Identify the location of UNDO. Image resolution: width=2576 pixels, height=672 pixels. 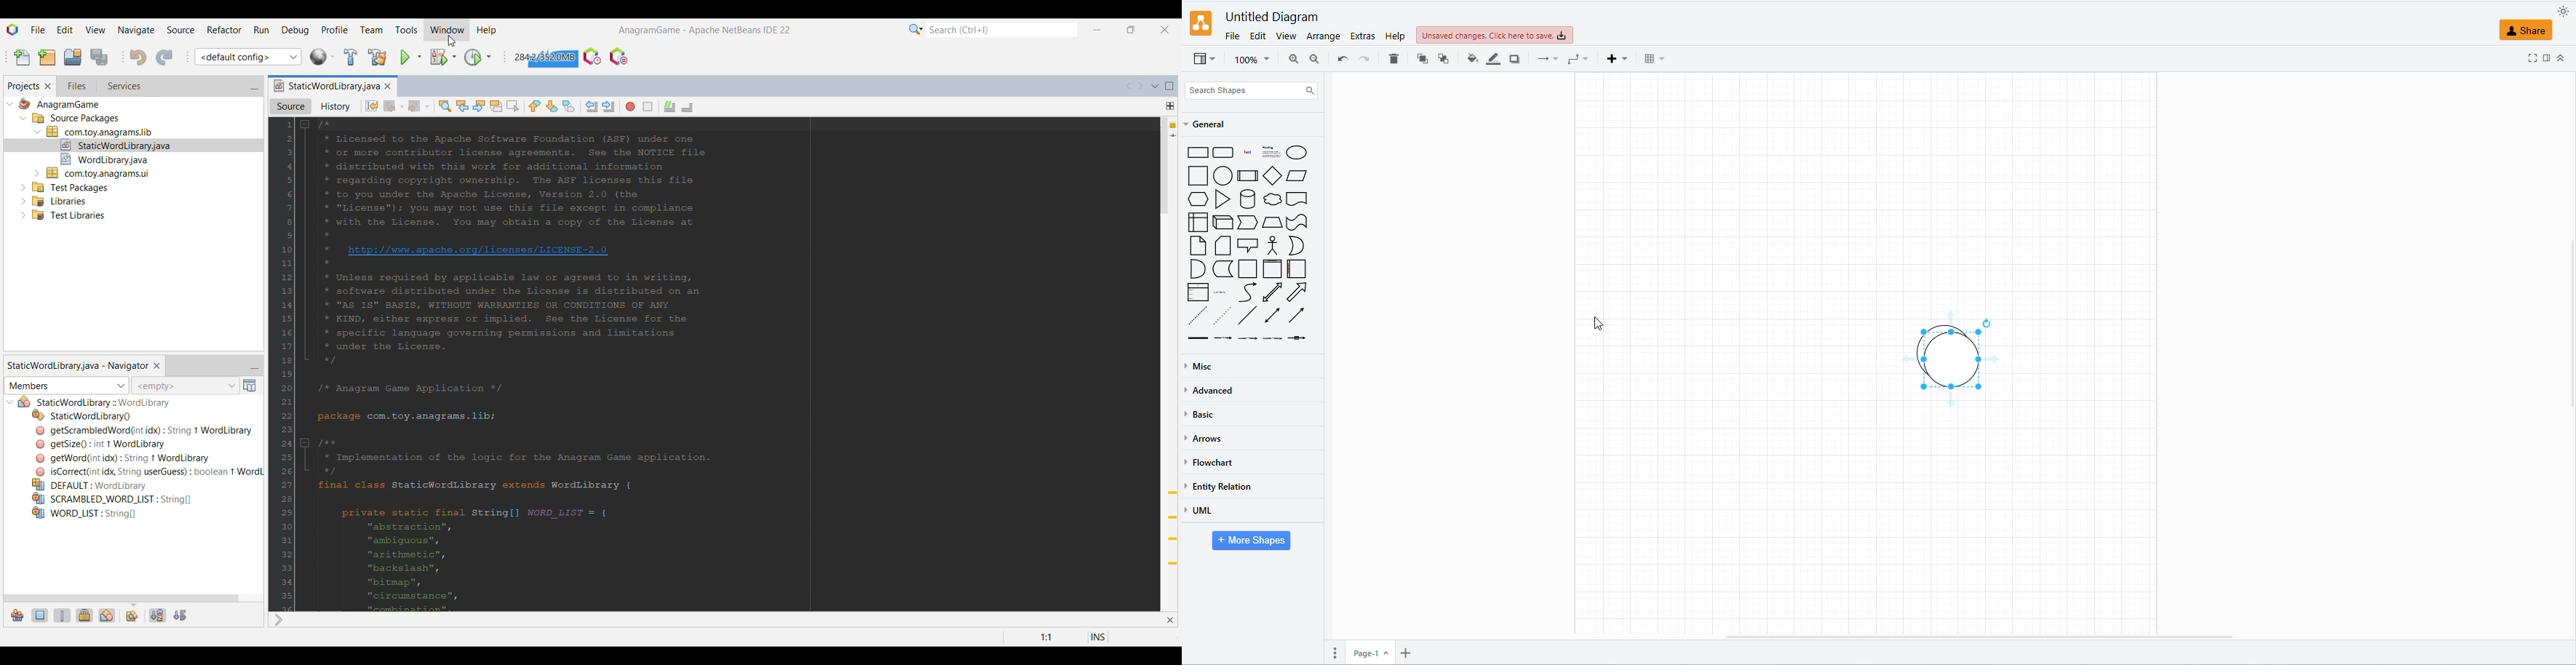
(1341, 60).